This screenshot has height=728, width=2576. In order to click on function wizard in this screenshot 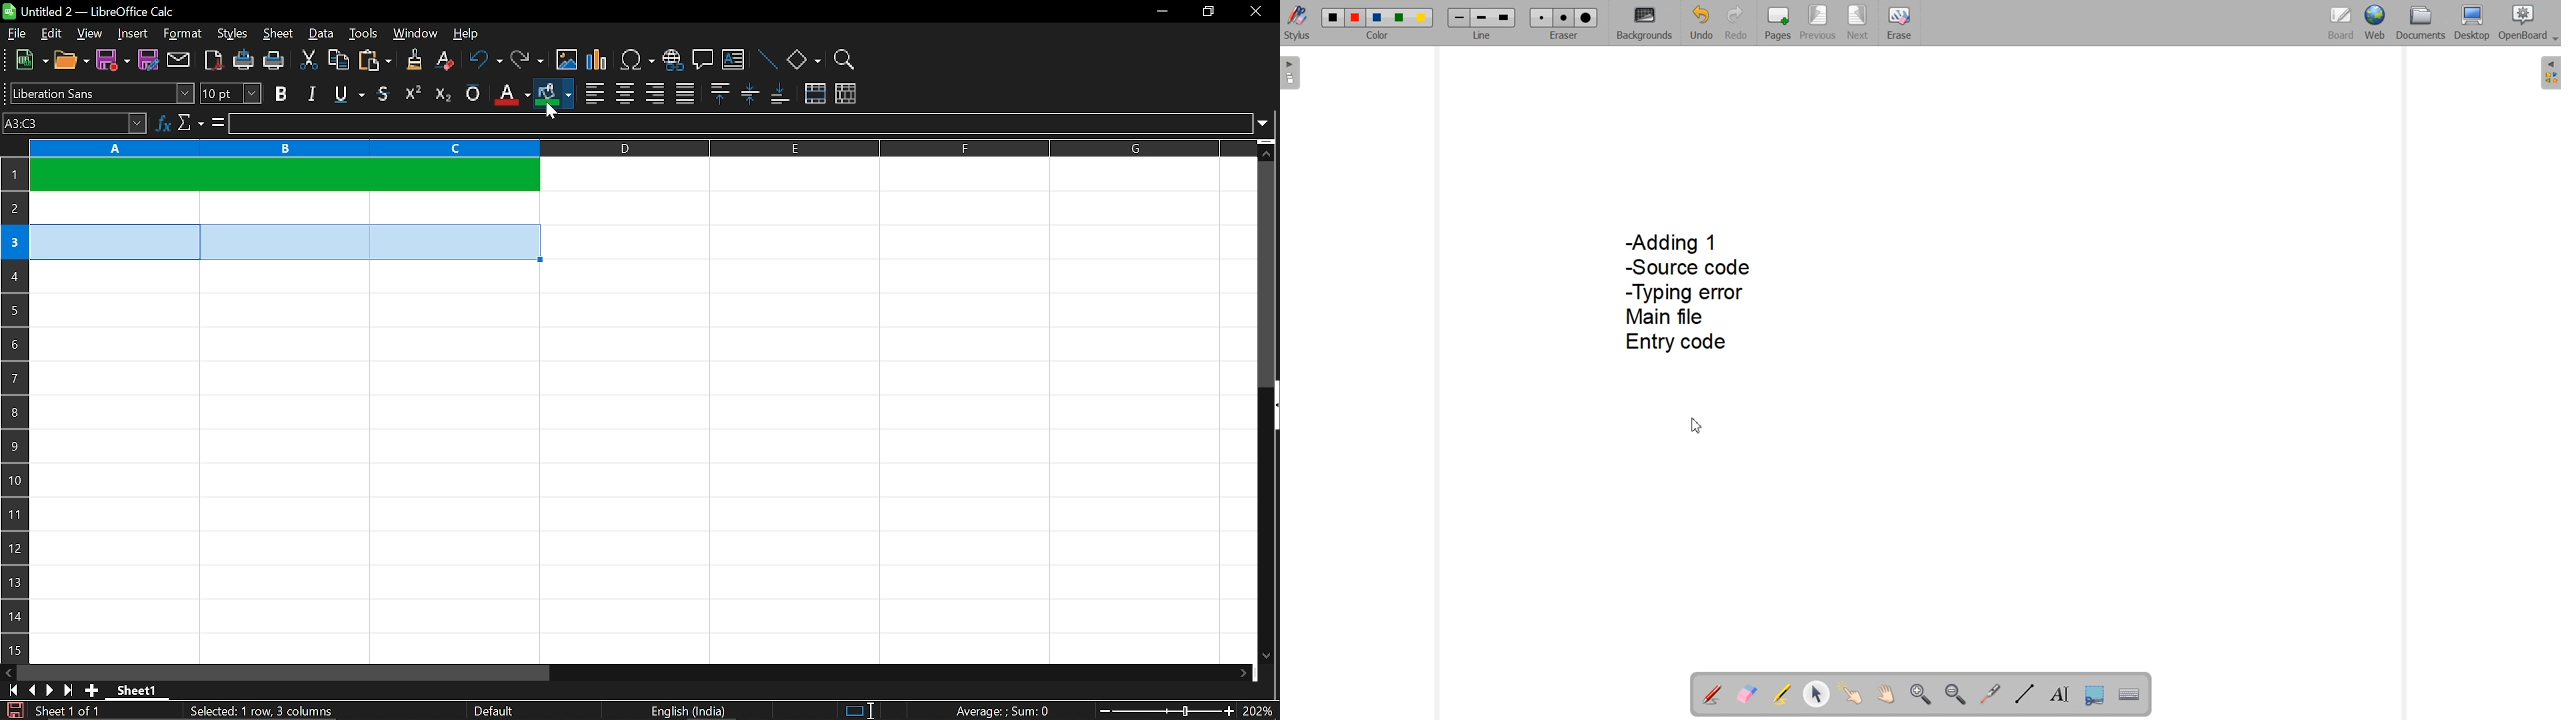, I will do `click(163, 124)`.